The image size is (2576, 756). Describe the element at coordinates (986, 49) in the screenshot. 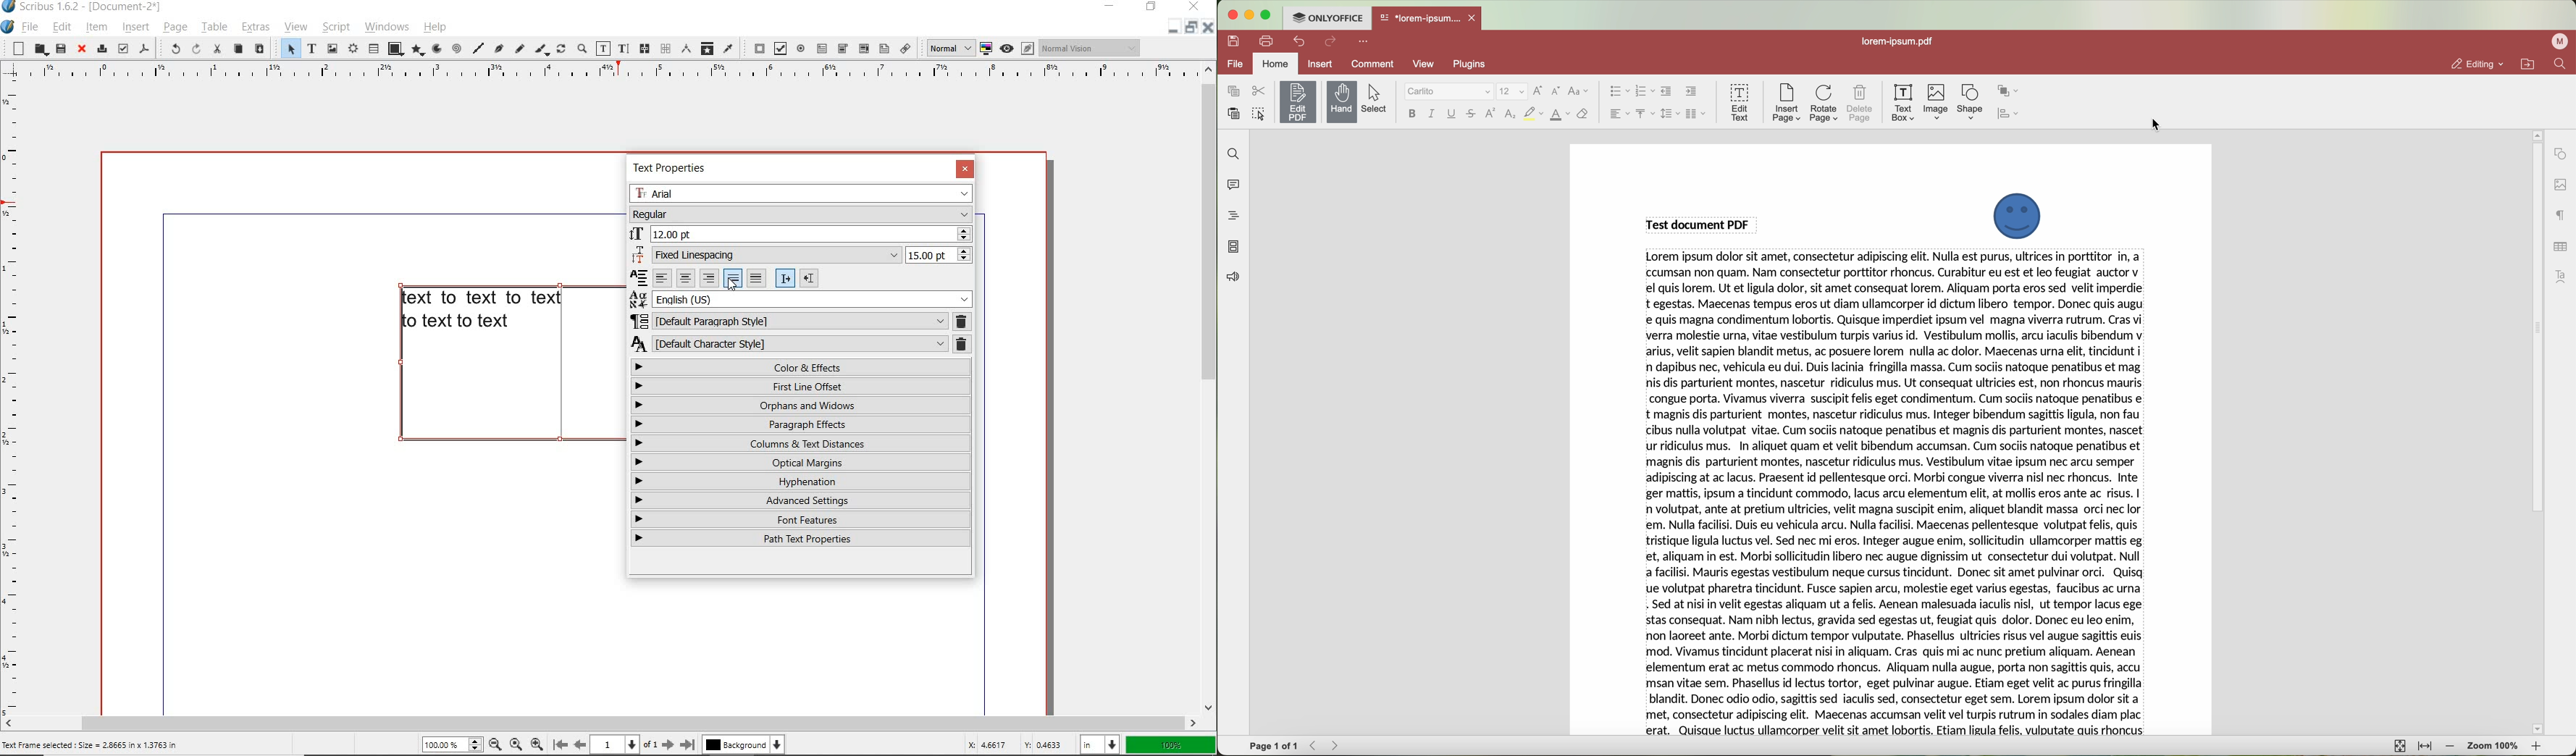

I see `toggle color` at that location.